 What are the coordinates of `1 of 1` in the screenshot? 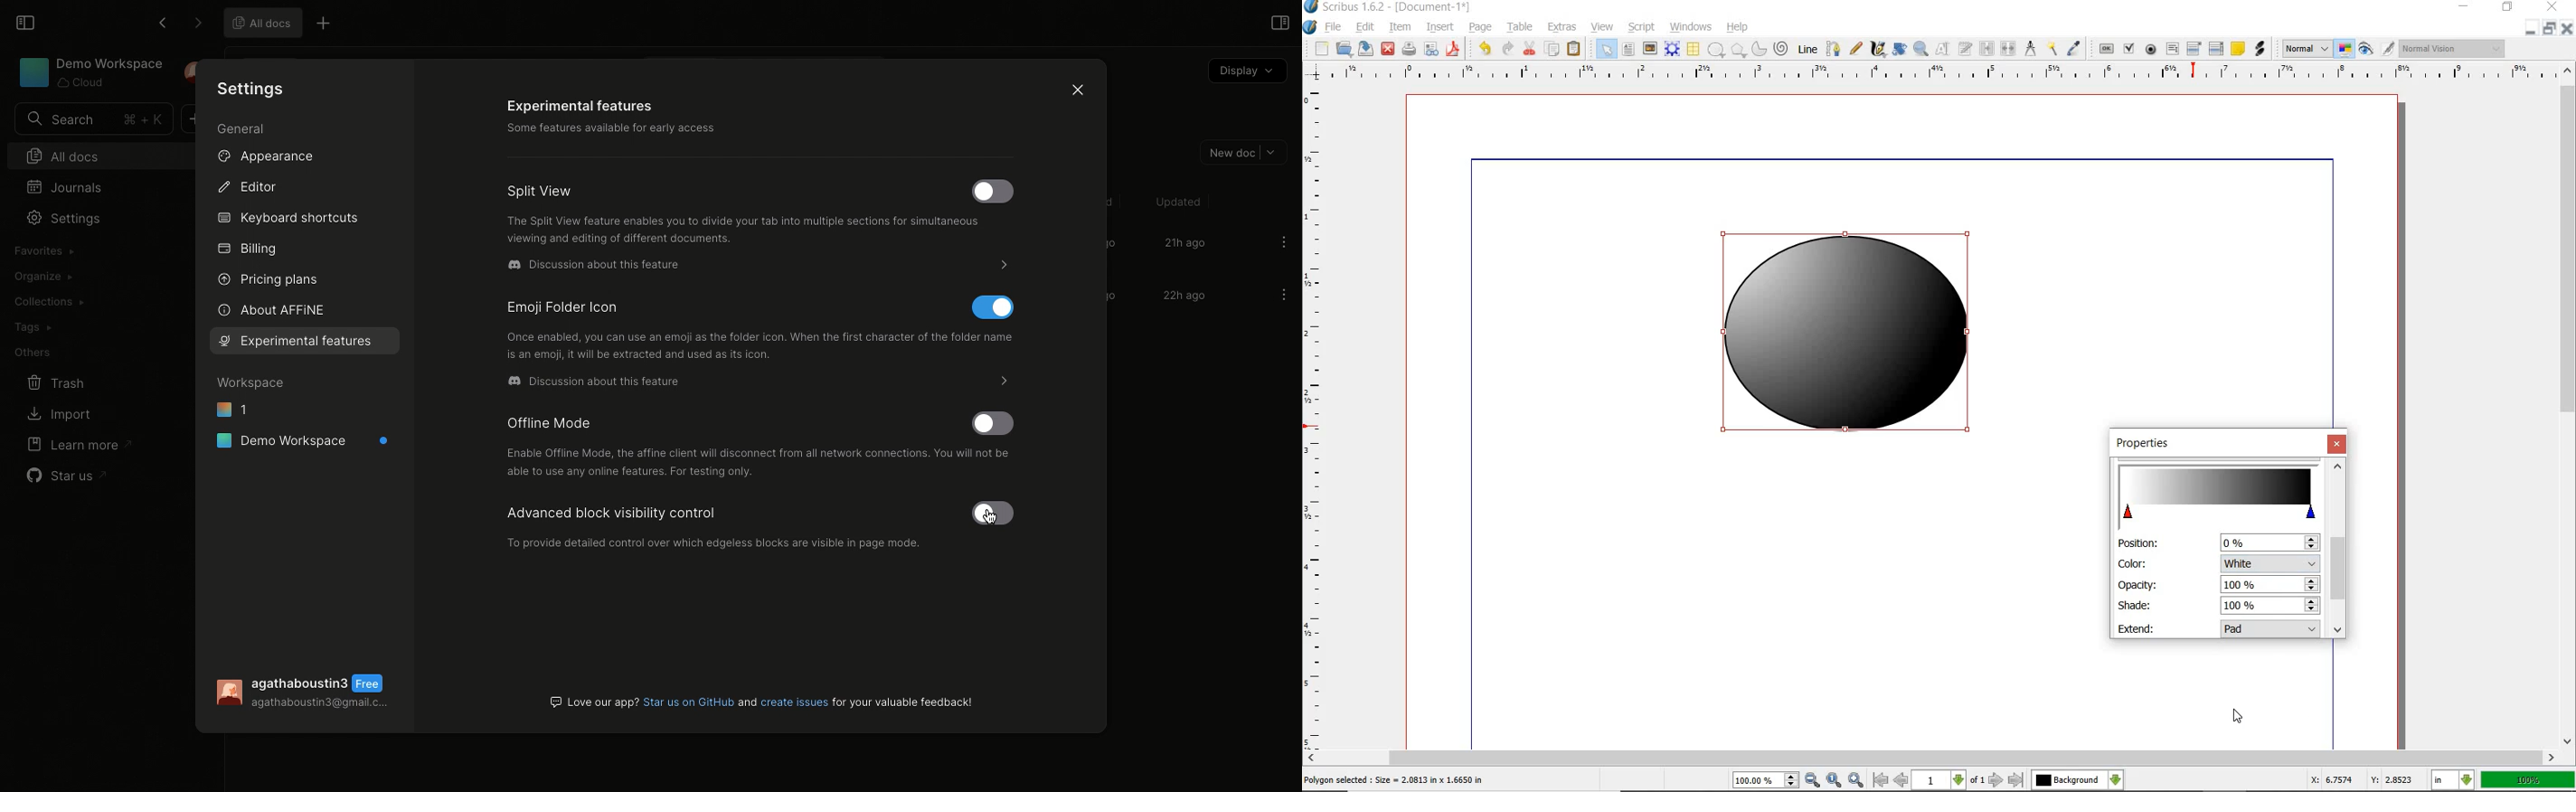 It's located at (1950, 780).